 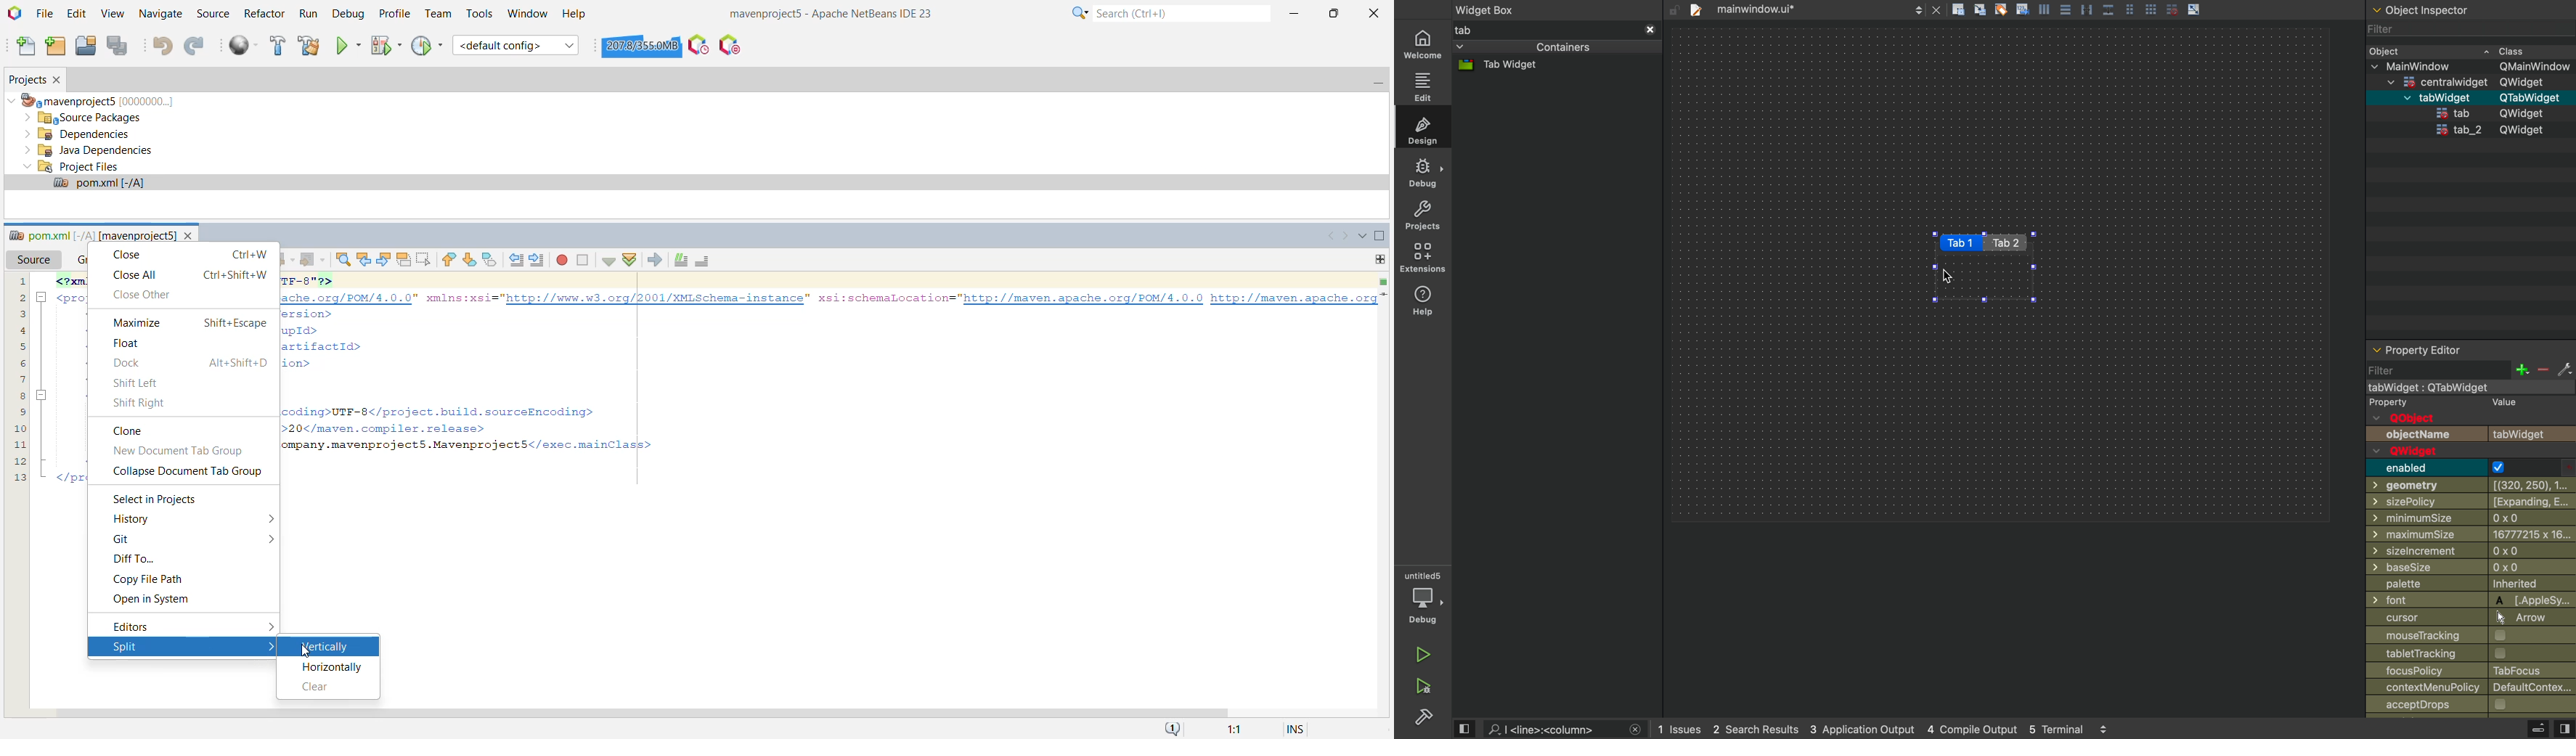 I want to click on Clone, so click(x=126, y=430).